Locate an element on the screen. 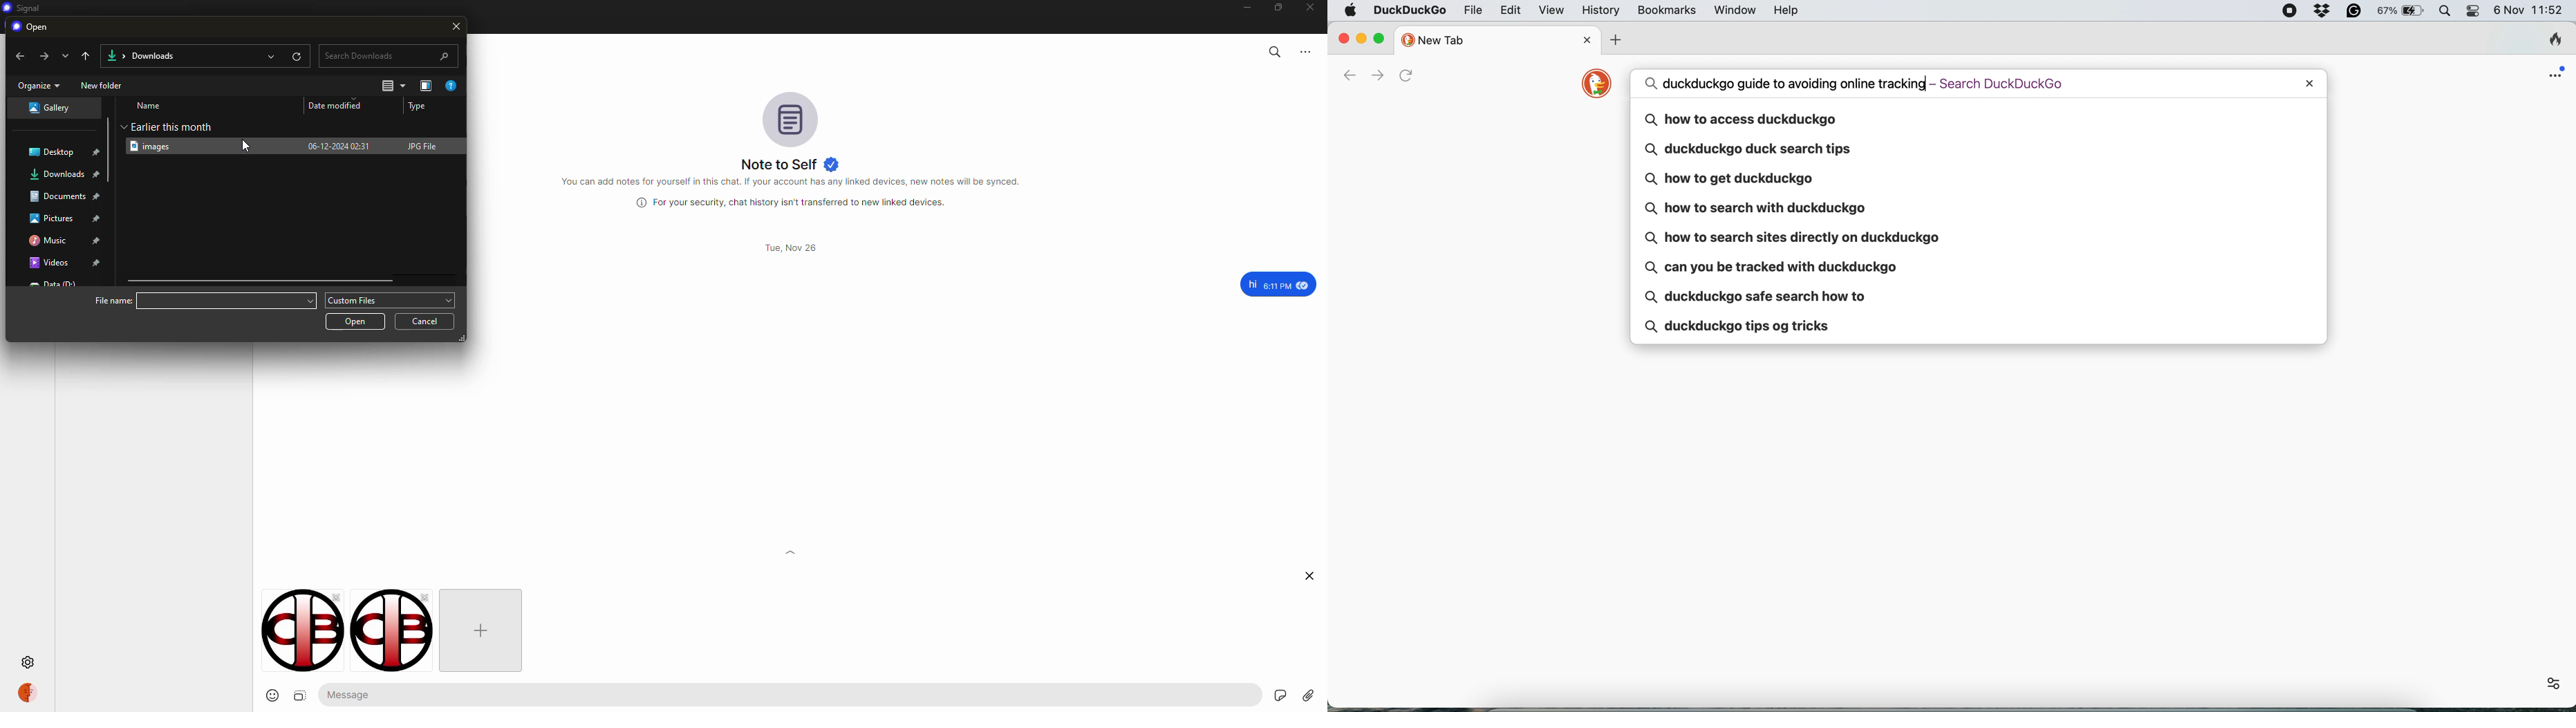  message is located at coordinates (355, 694).